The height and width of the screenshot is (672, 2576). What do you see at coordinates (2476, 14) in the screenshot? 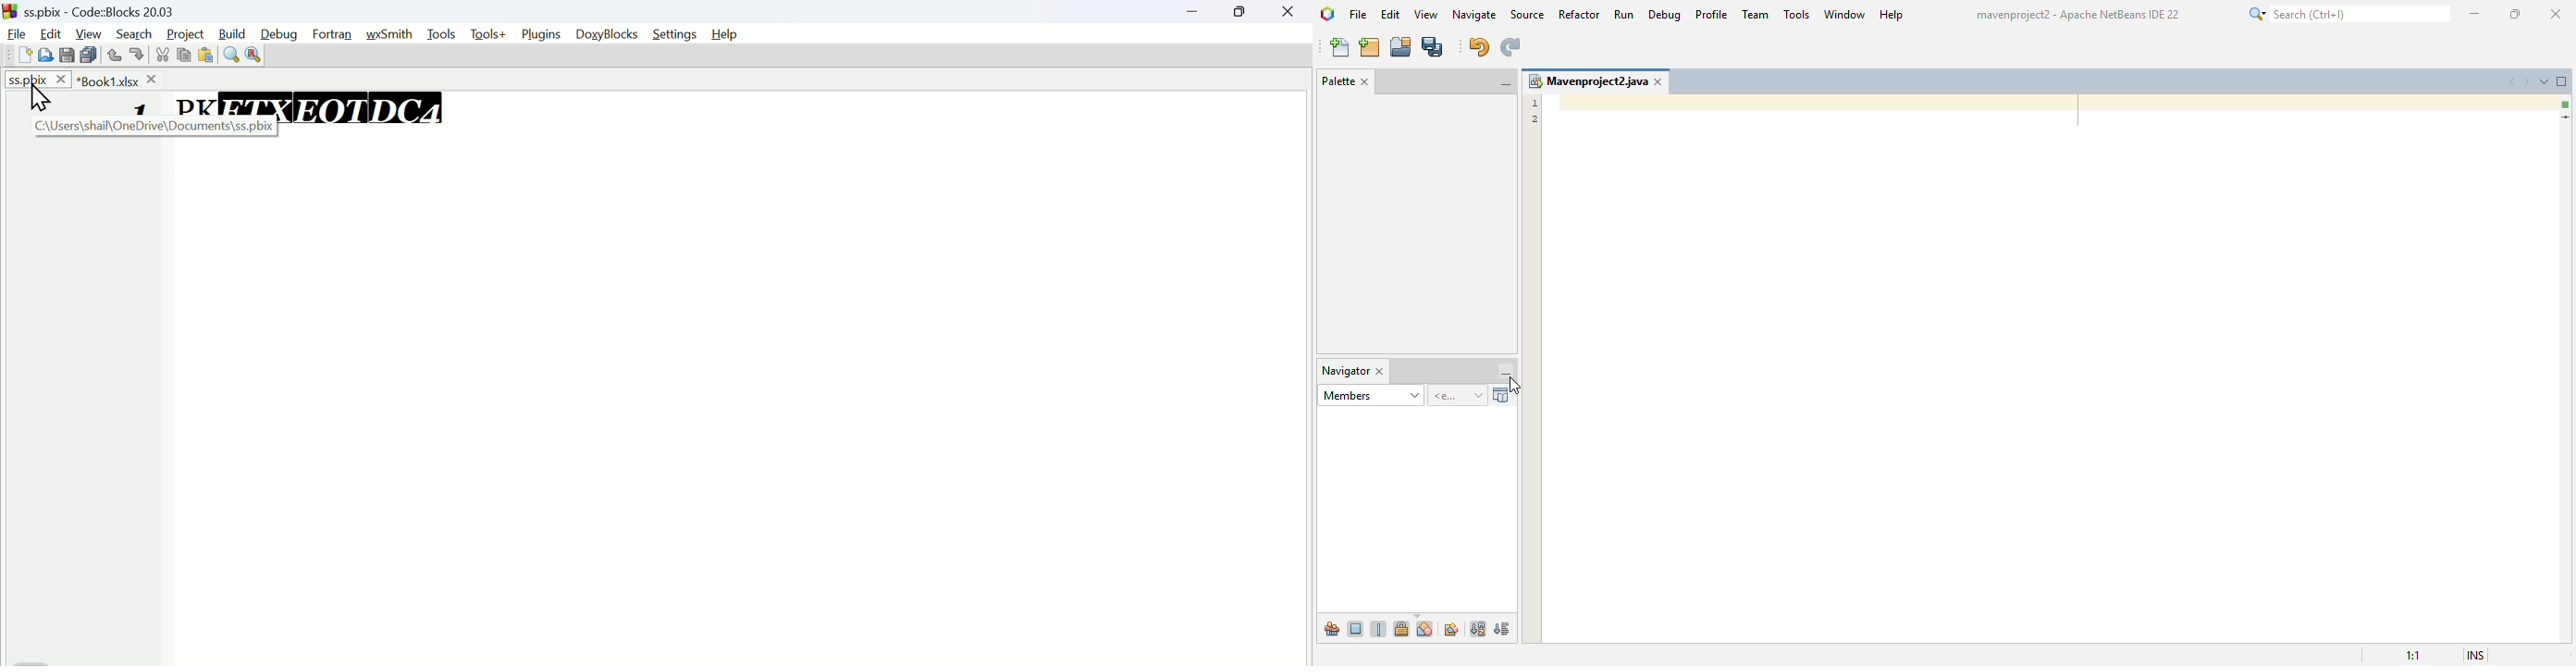
I see `minimize` at bounding box center [2476, 14].